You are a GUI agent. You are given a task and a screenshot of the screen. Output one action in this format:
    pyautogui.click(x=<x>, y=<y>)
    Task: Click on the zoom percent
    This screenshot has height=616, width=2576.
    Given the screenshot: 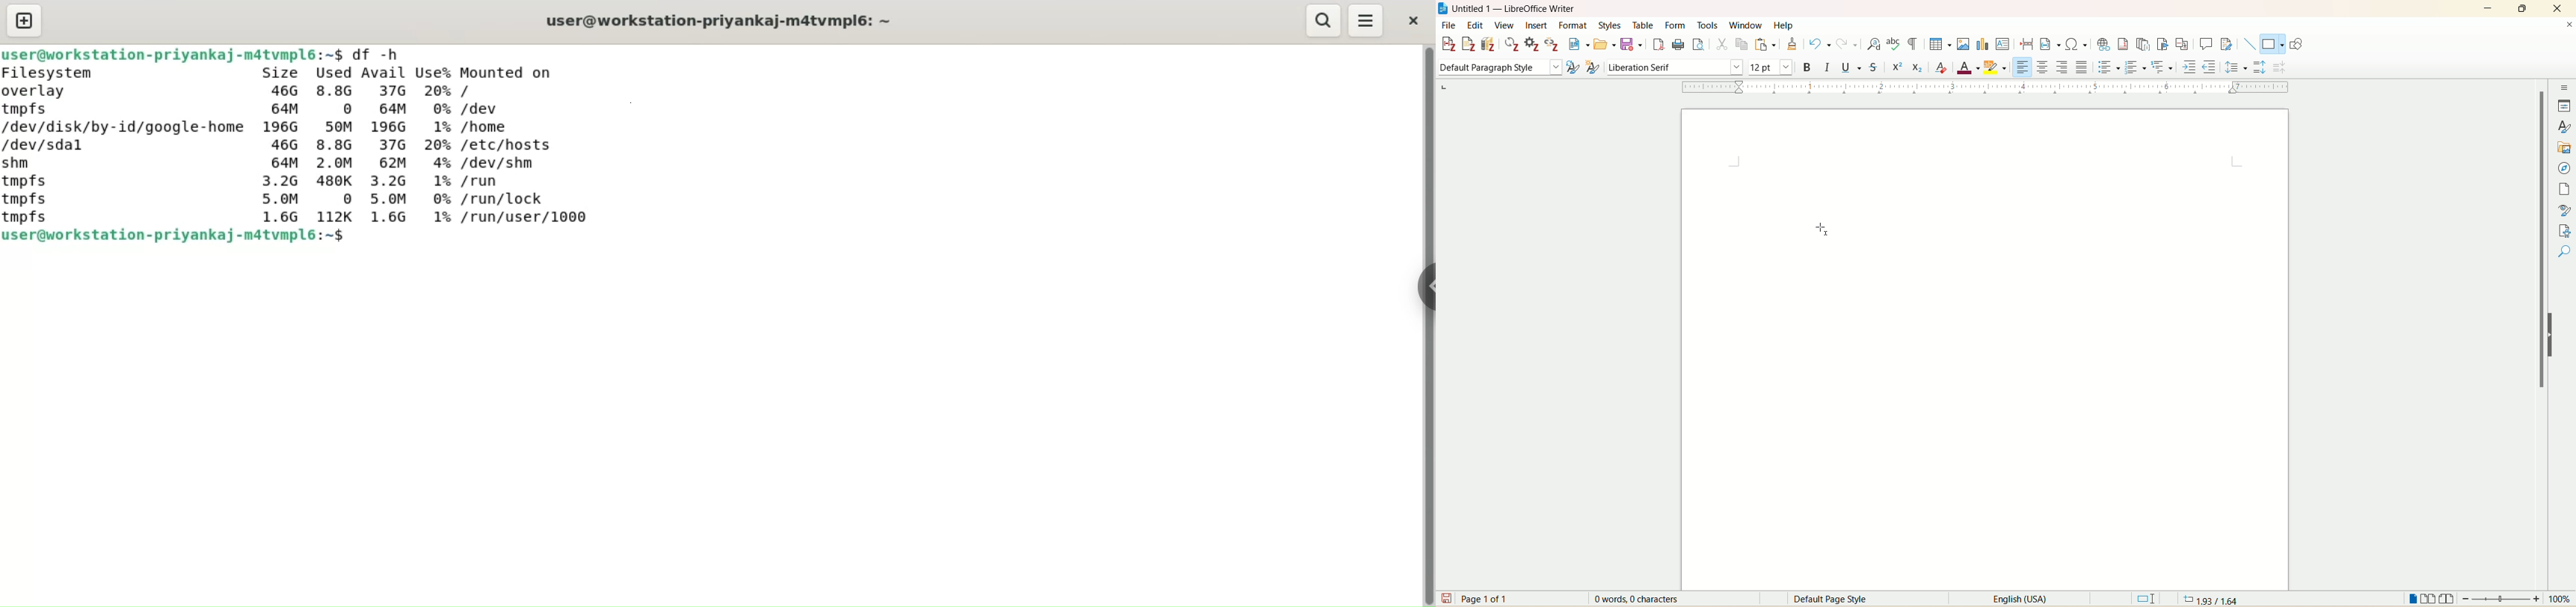 What is the action you would take?
    pyautogui.click(x=2562, y=599)
    